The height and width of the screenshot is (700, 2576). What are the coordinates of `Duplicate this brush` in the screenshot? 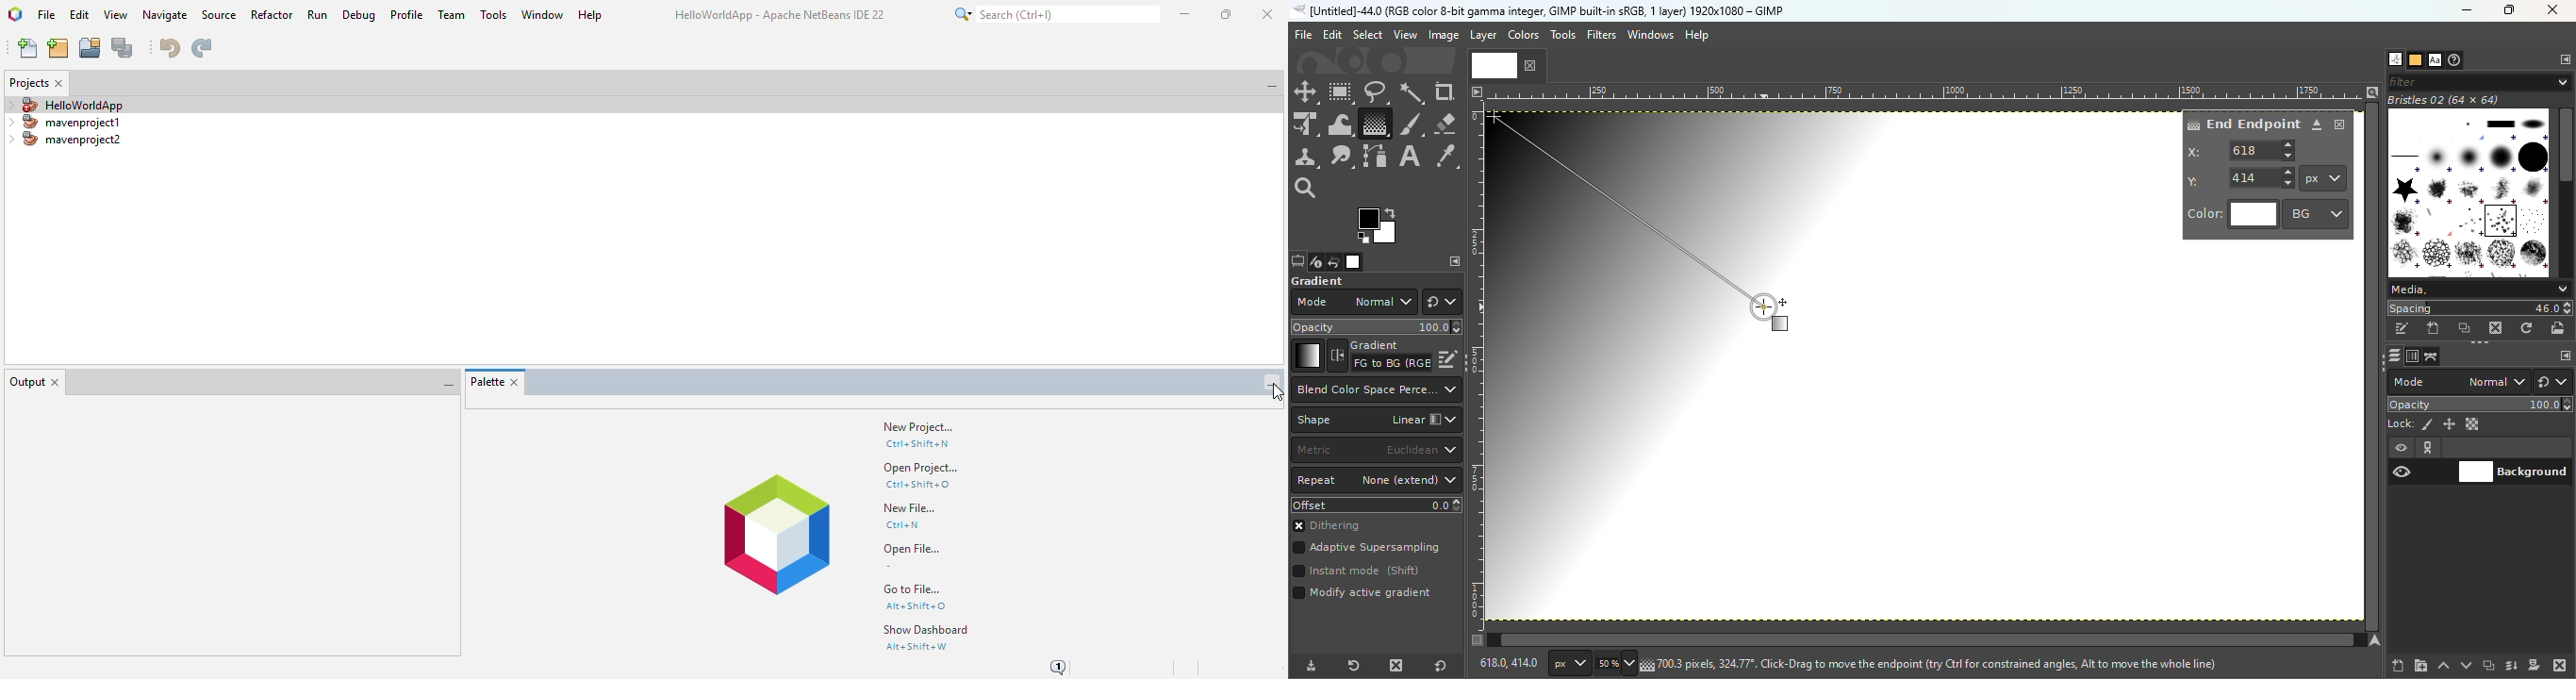 It's located at (2466, 328).